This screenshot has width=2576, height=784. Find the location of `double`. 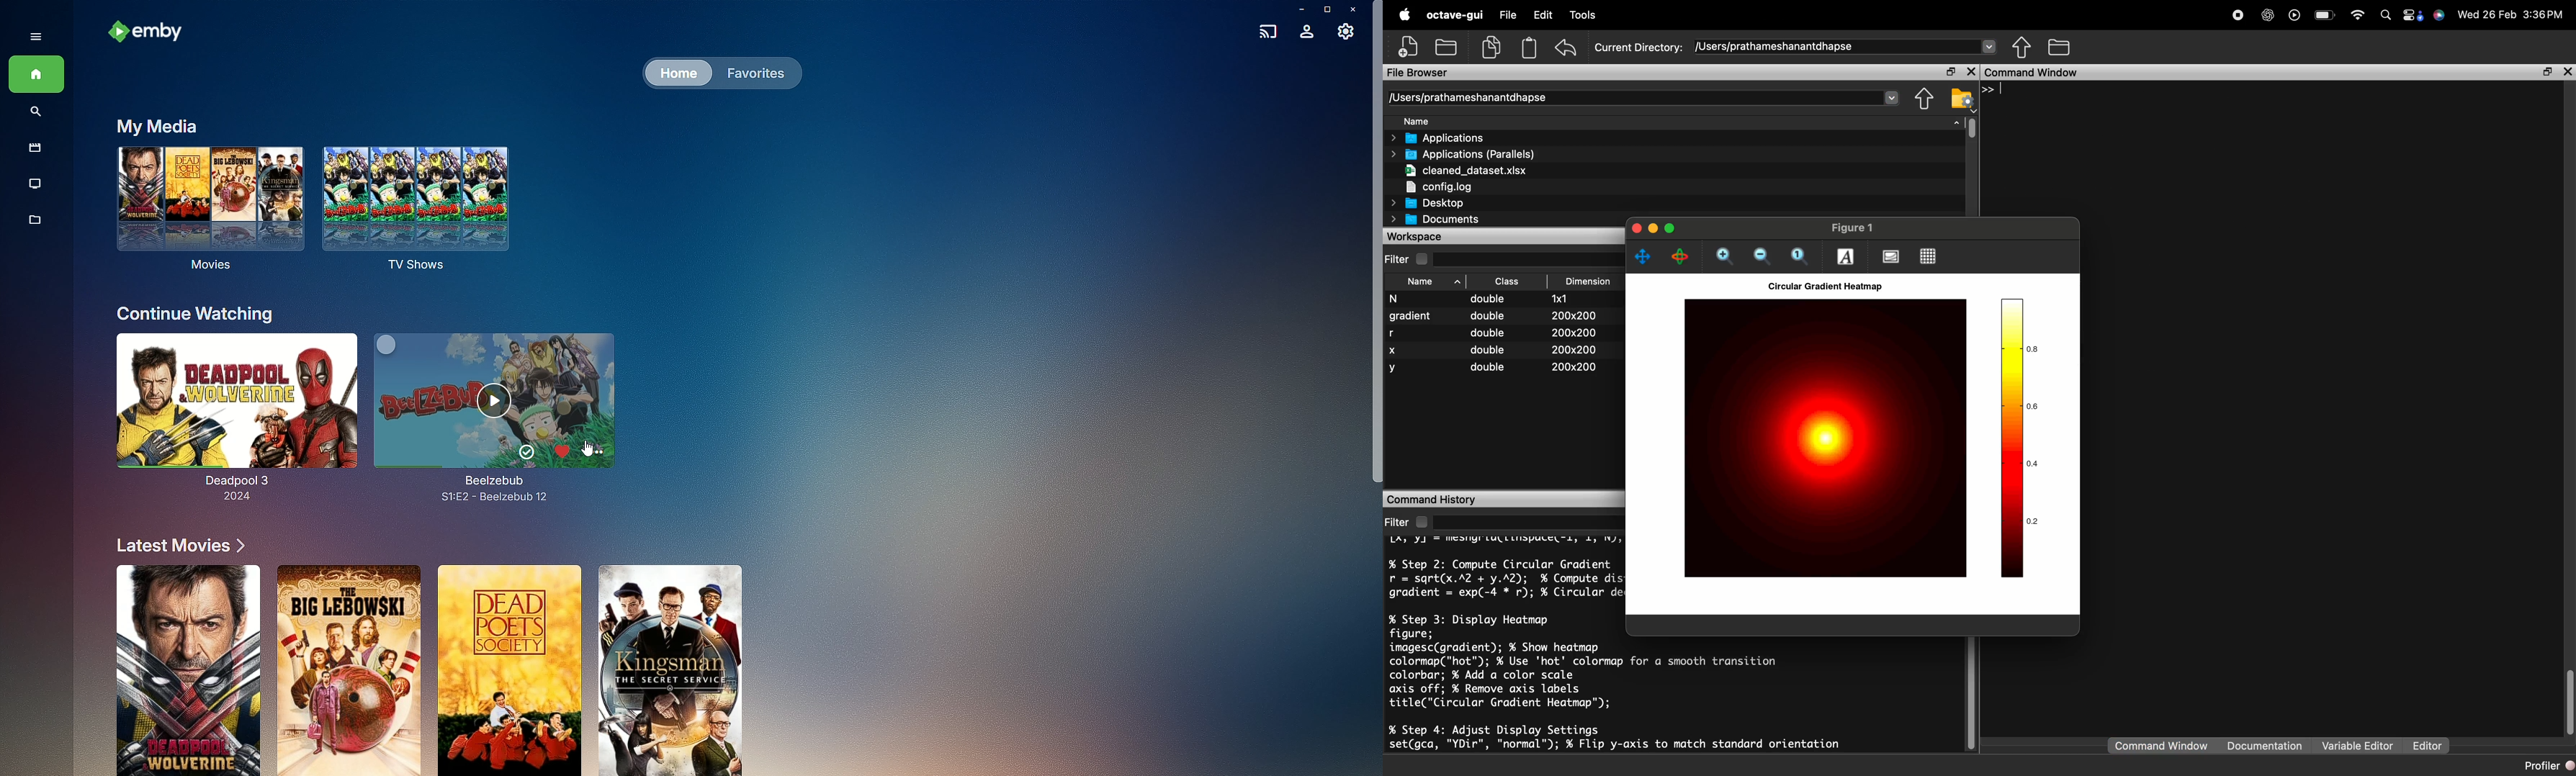

double is located at coordinates (1493, 350).